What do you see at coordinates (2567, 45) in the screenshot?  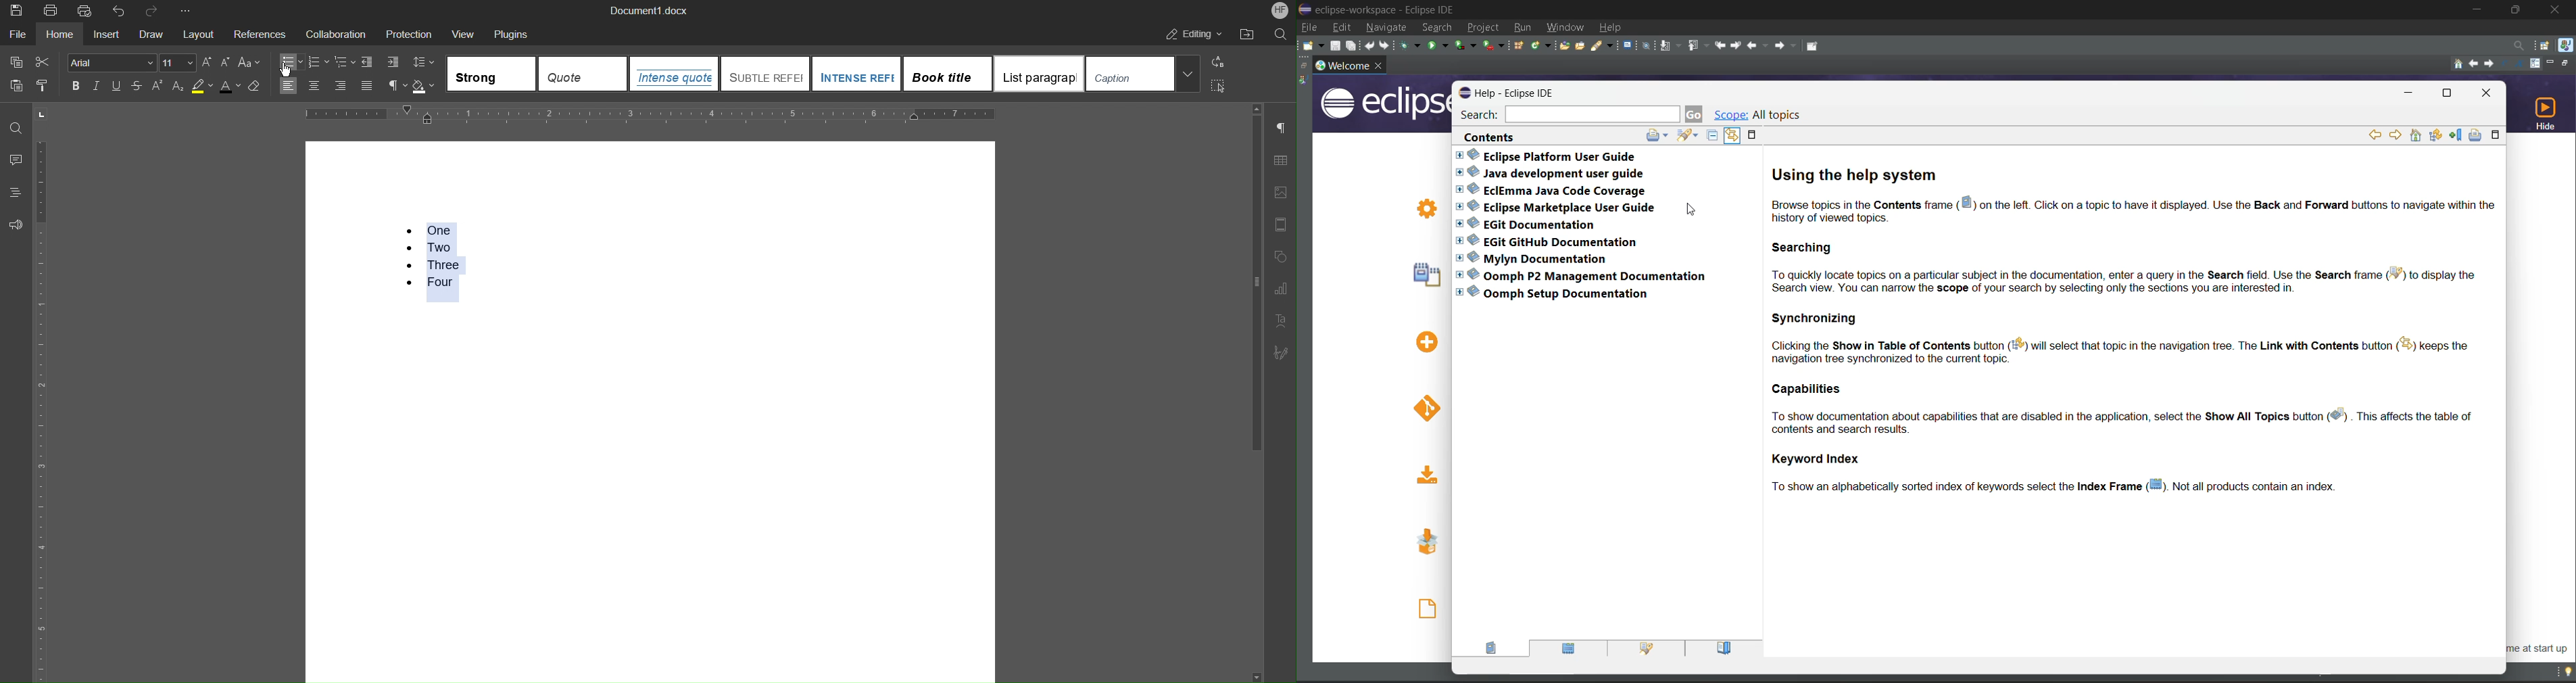 I see `java` at bounding box center [2567, 45].